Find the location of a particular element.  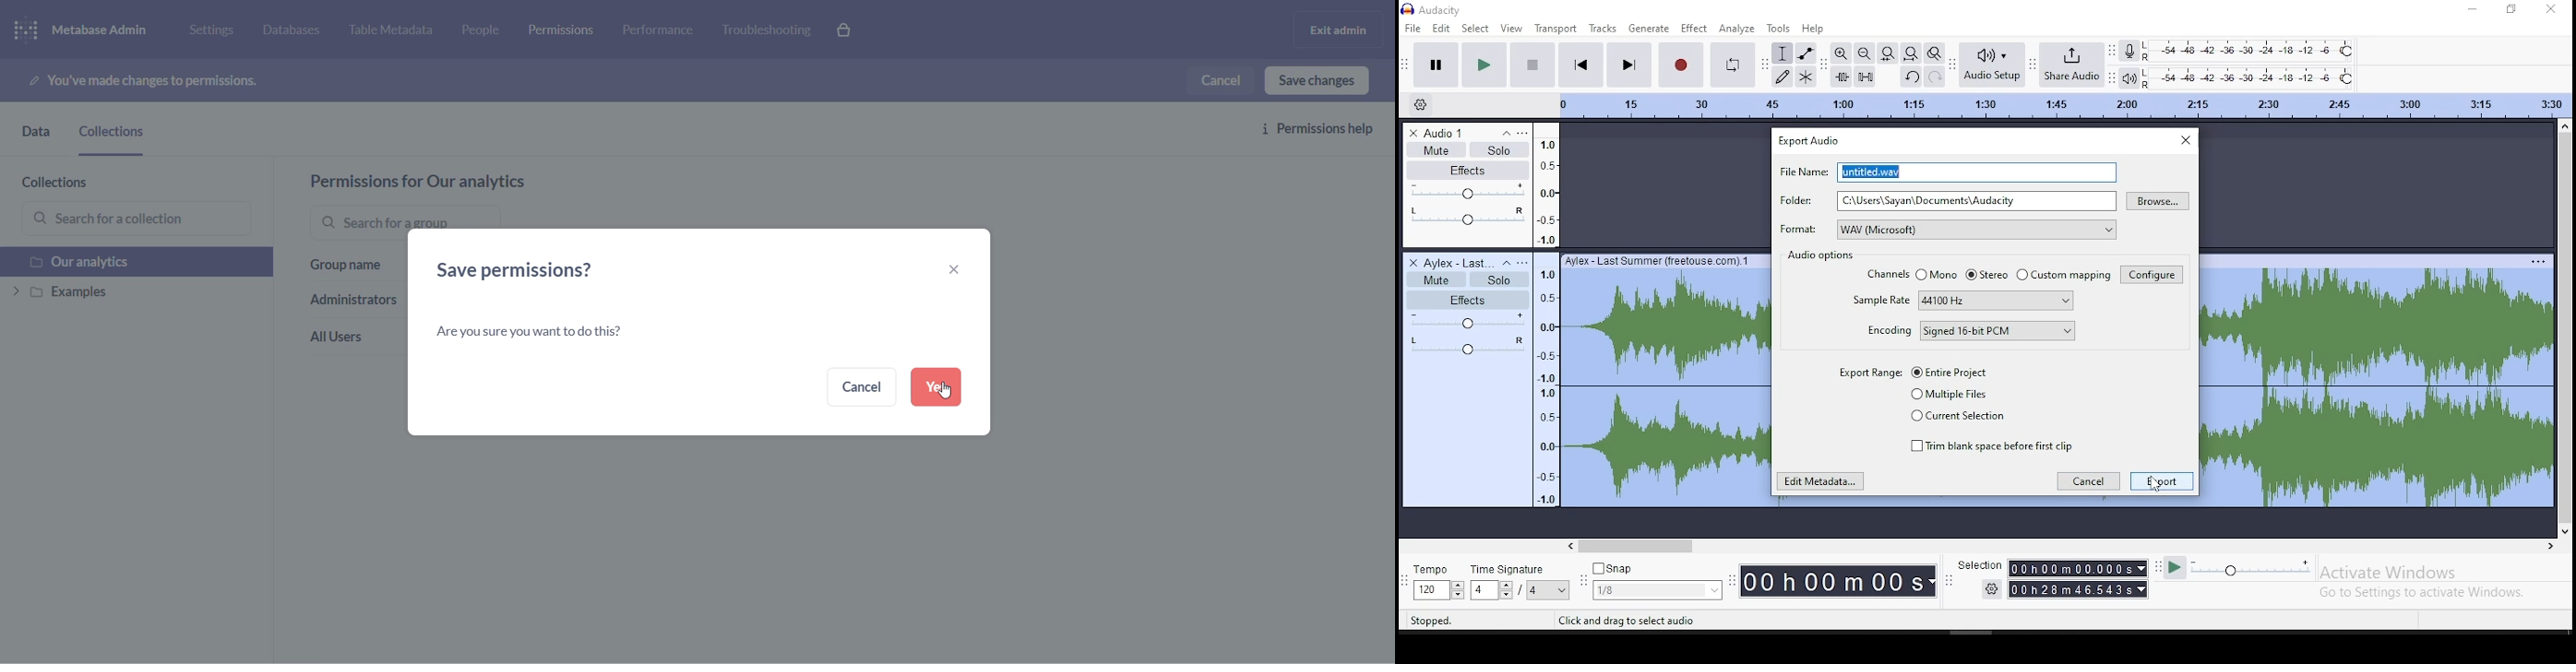

cursor is located at coordinates (944, 391).